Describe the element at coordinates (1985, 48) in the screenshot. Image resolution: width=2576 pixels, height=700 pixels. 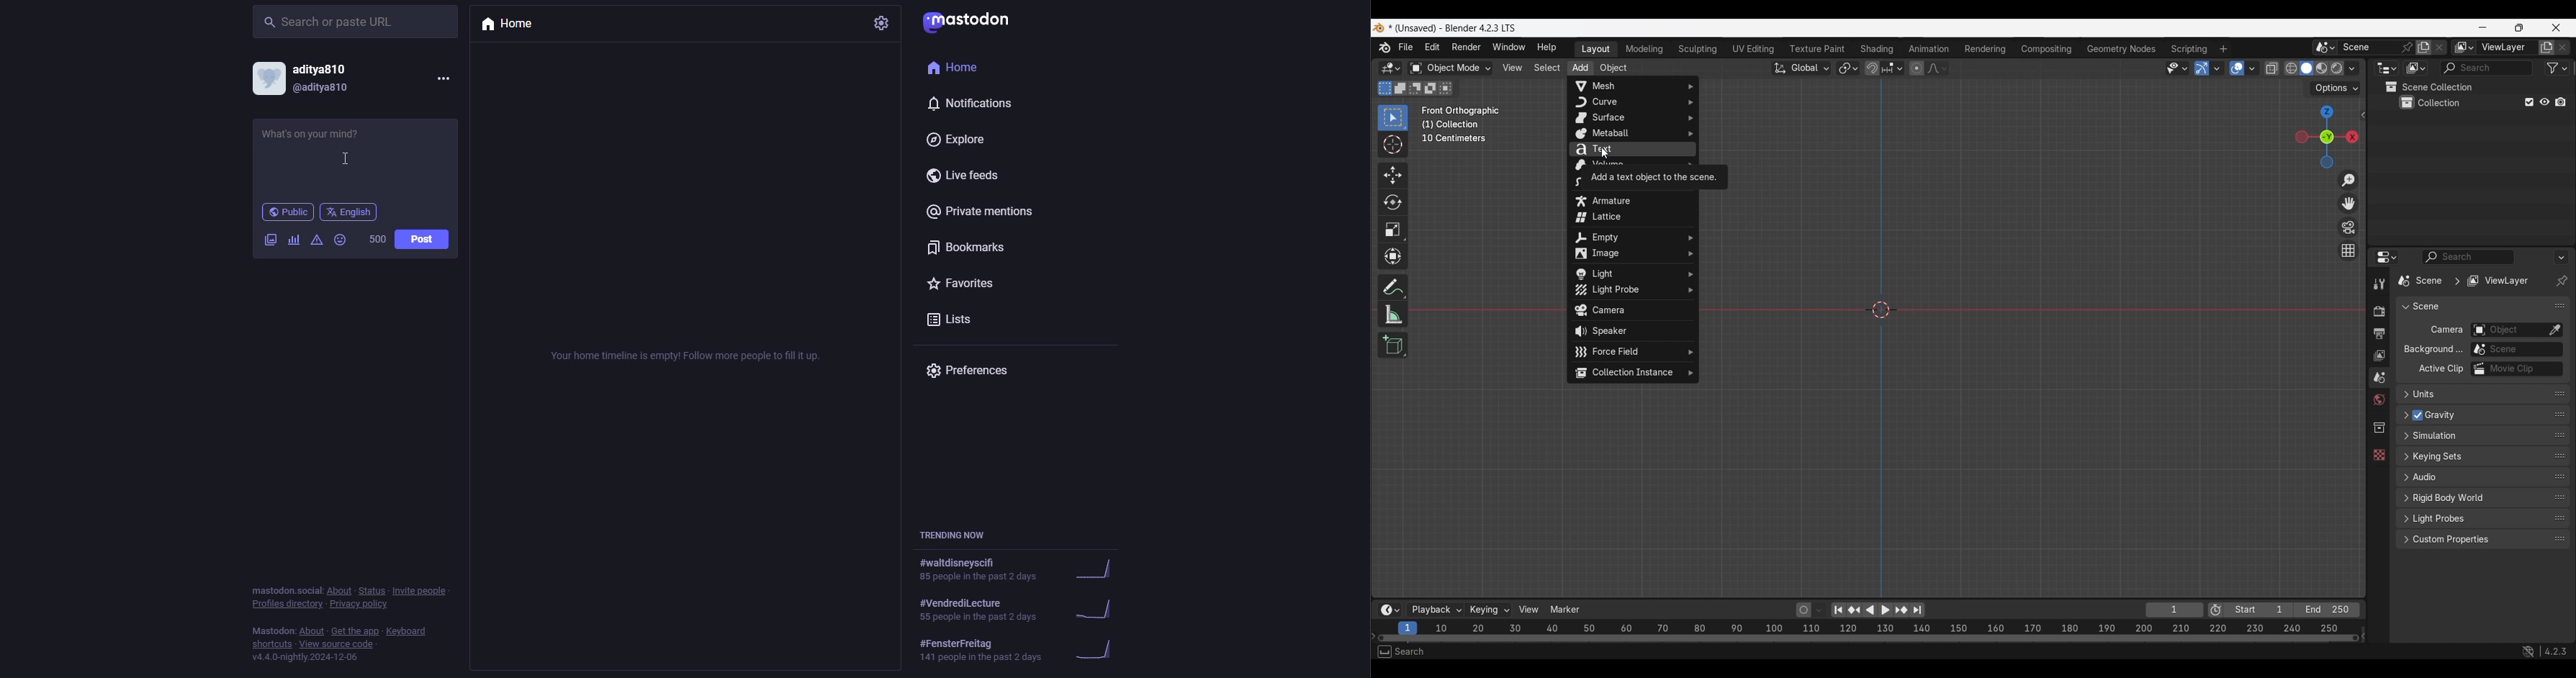
I see `Rendering workspace` at that location.